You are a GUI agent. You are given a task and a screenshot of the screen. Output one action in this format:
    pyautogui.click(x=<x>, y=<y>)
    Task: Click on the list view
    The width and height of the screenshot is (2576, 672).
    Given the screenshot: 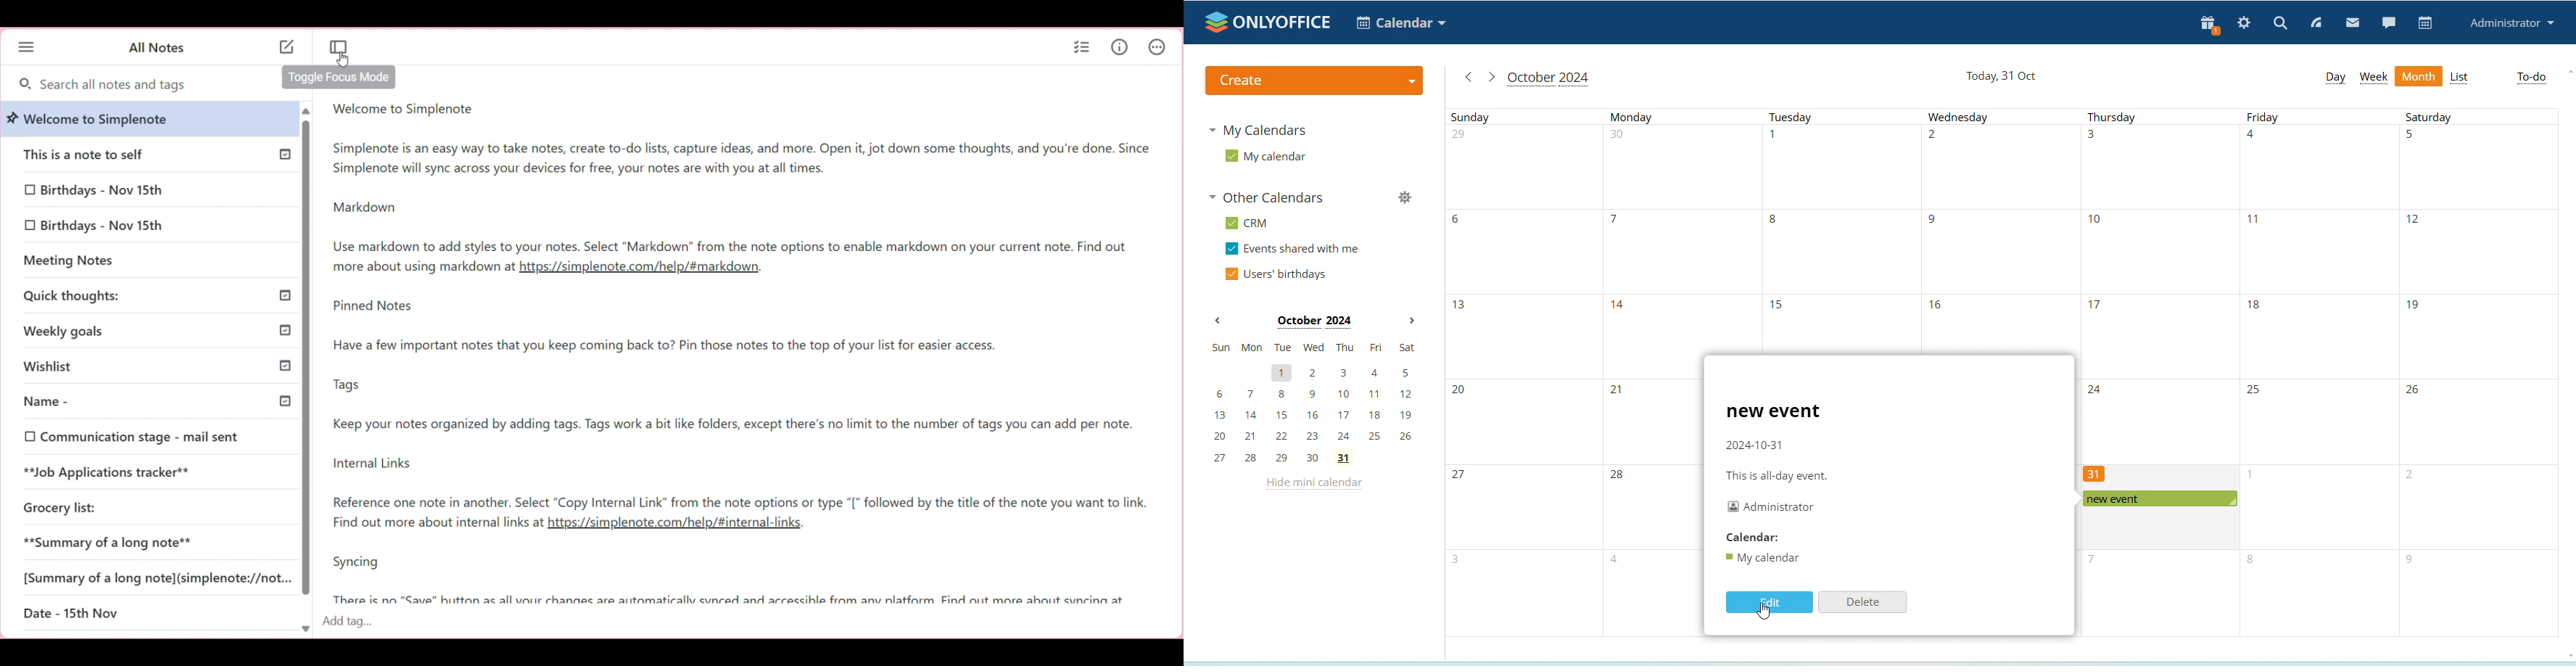 What is the action you would take?
    pyautogui.click(x=2460, y=78)
    